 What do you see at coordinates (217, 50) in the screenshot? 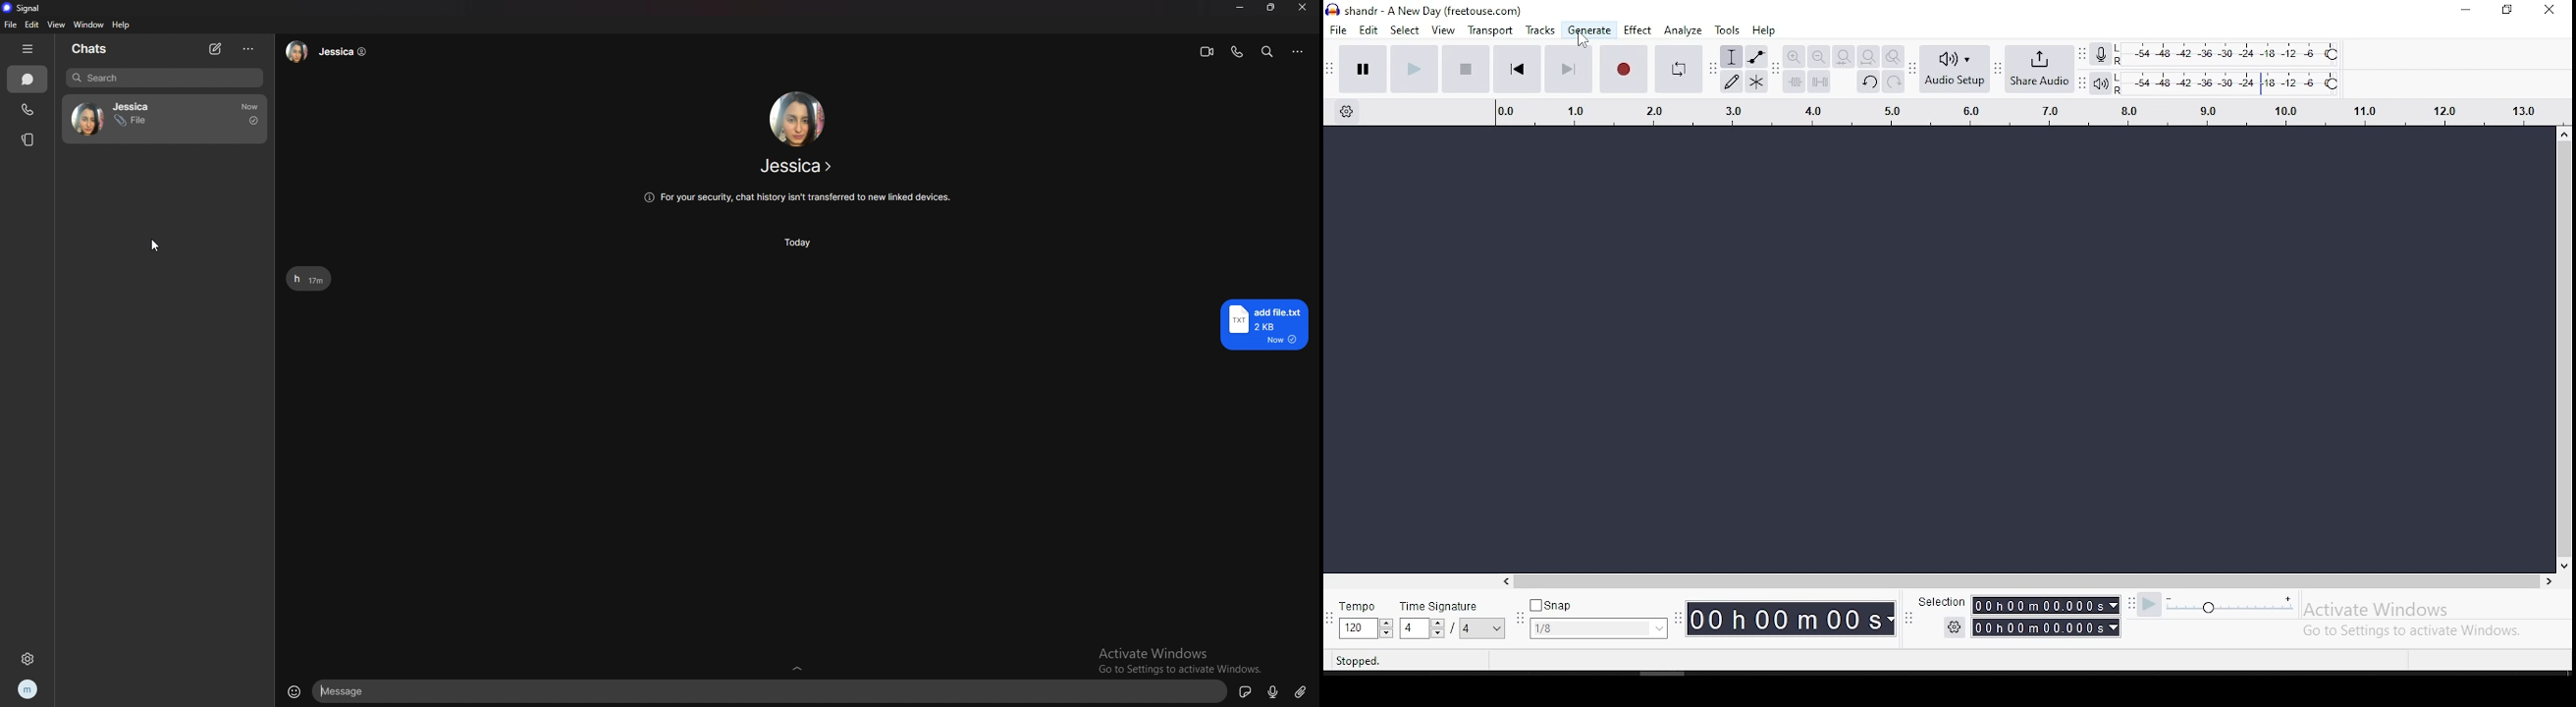
I see `new chat` at bounding box center [217, 50].